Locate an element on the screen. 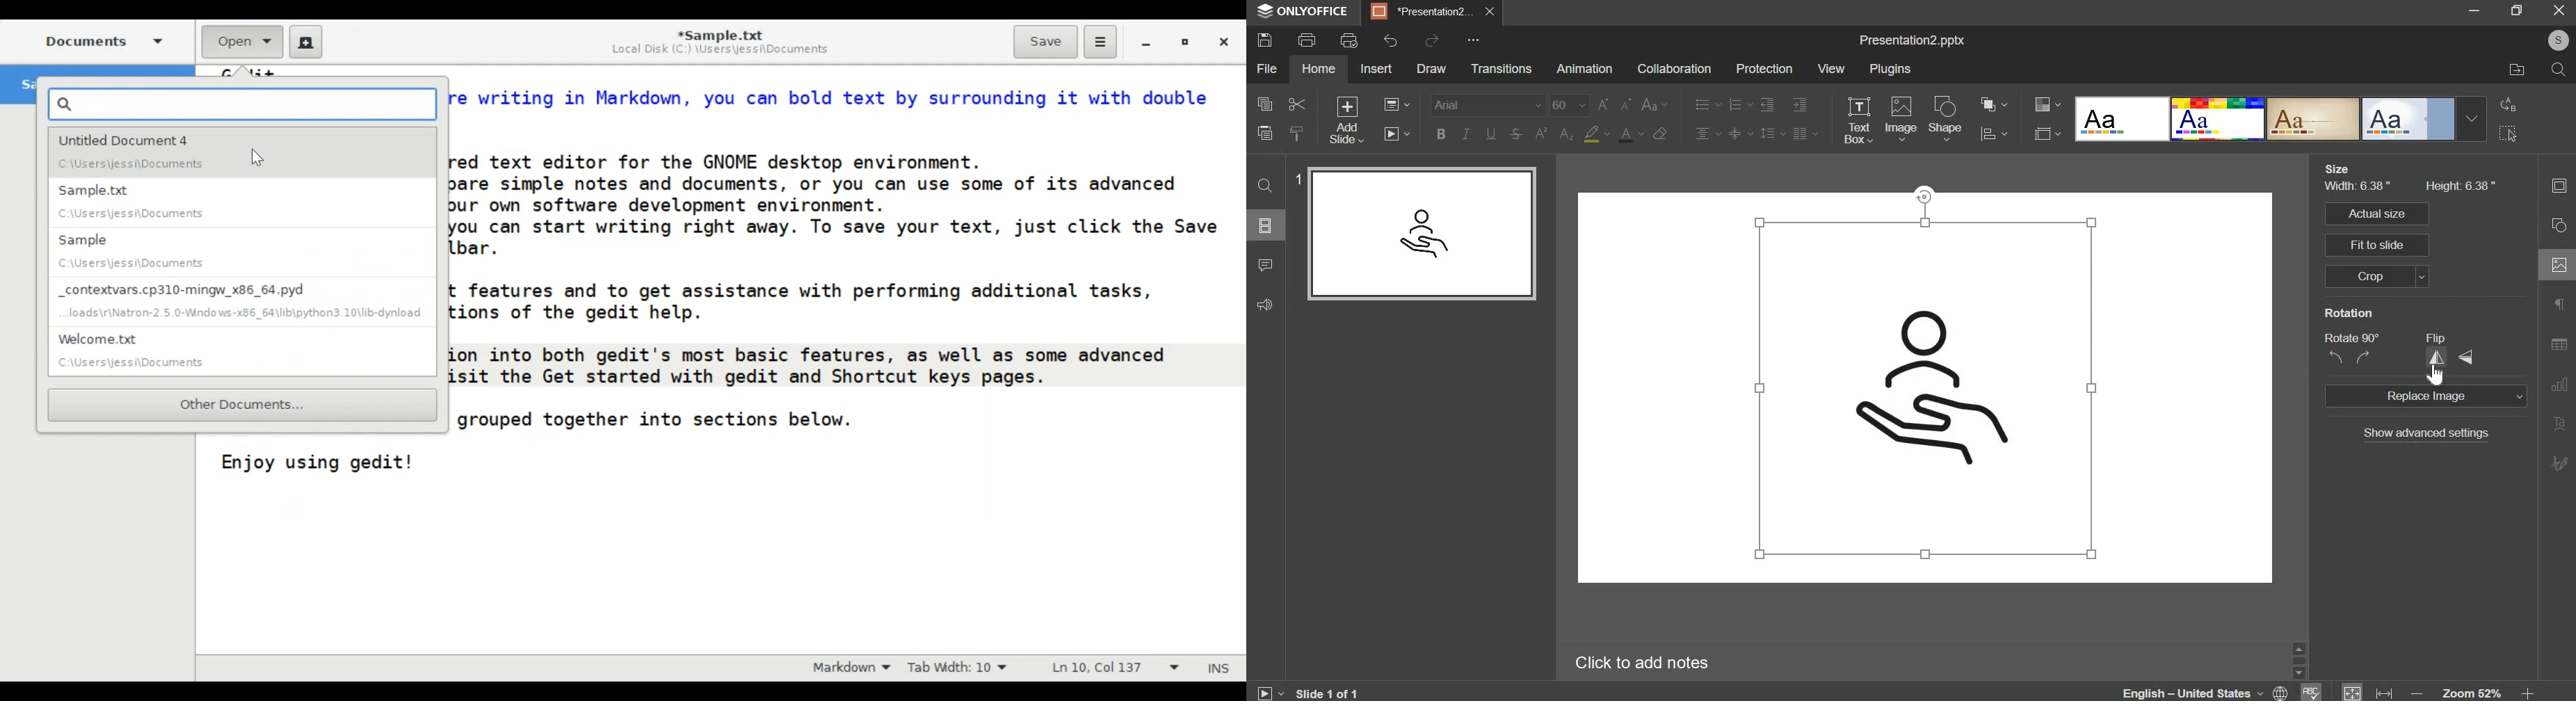 This screenshot has height=728, width=2576. size is located at coordinates (2339, 167).